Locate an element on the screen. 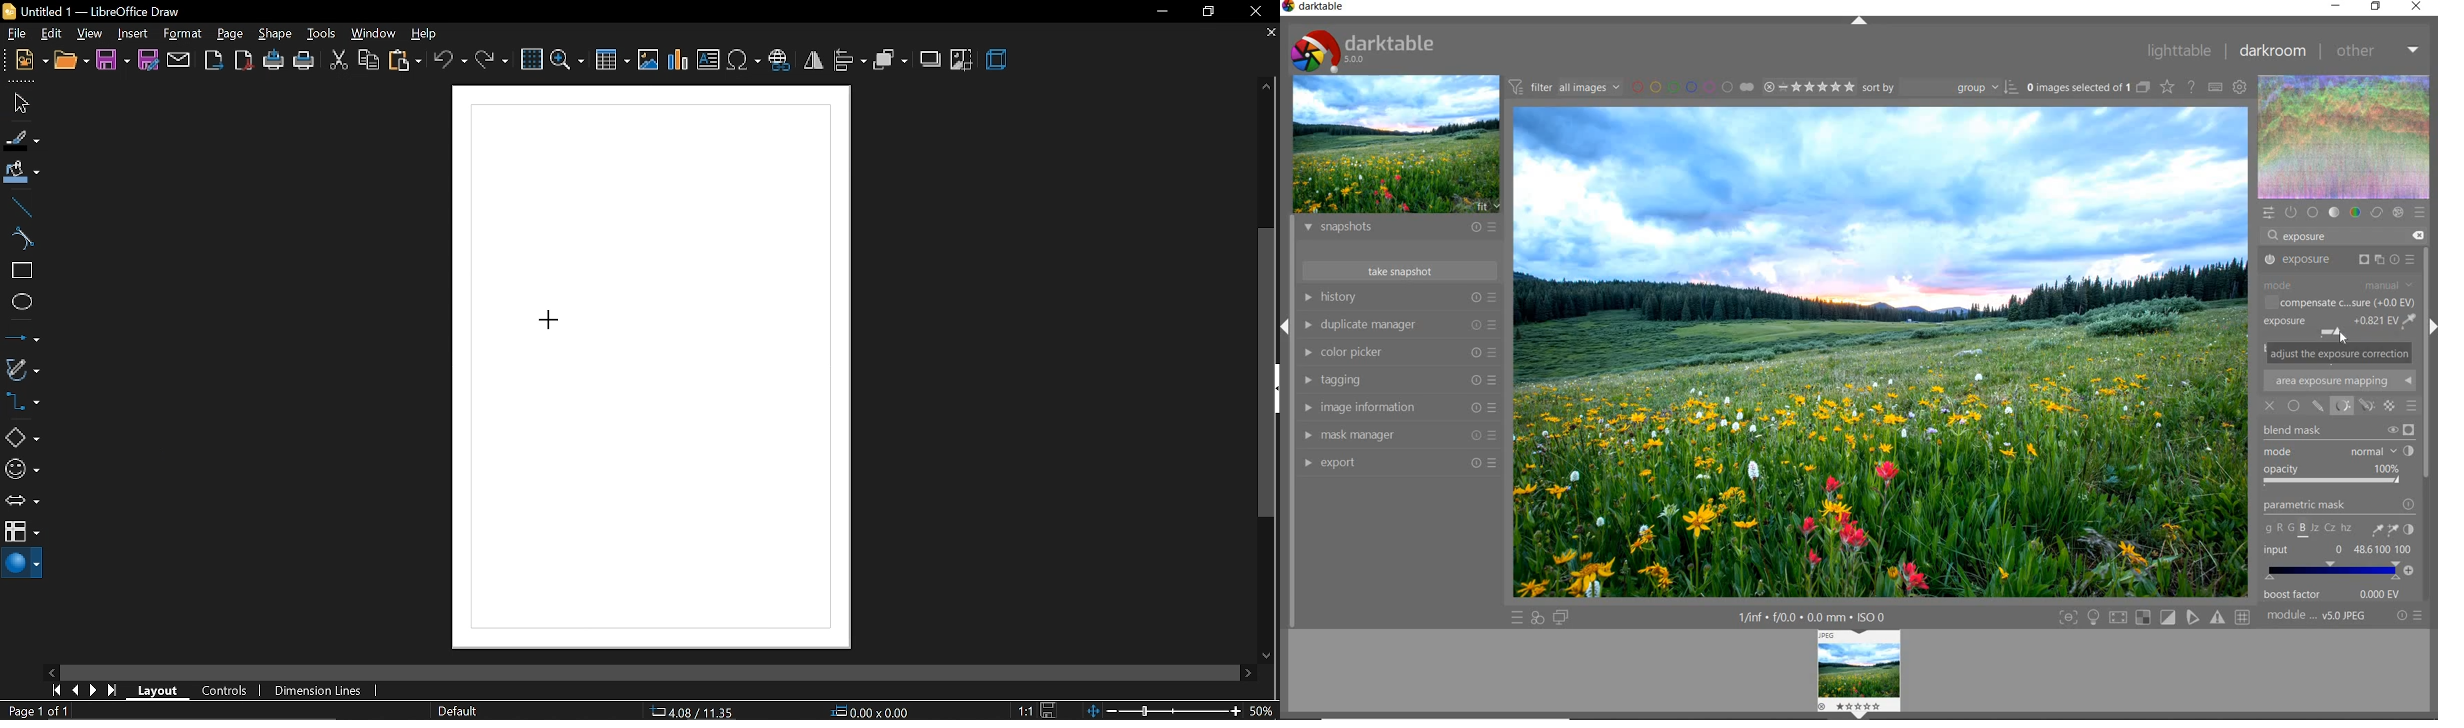 This screenshot has width=2464, height=728. print is located at coordinates (305, 61).